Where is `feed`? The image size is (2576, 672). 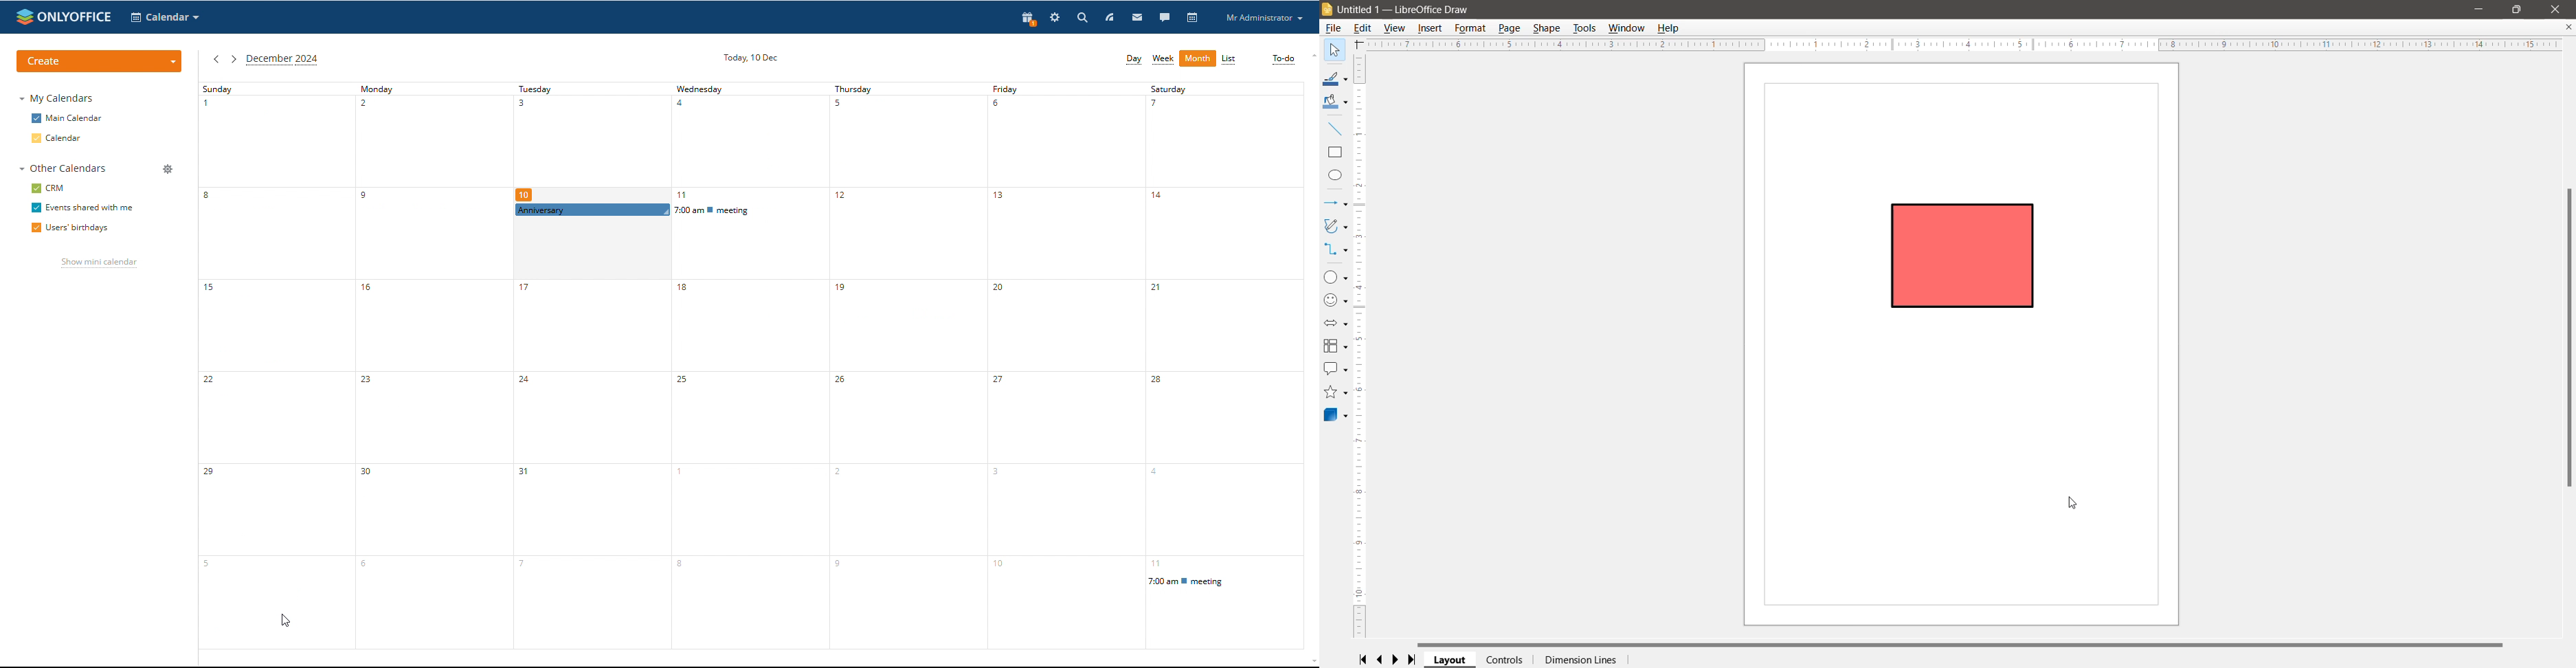 feed is located at coordinates (1110, 17).